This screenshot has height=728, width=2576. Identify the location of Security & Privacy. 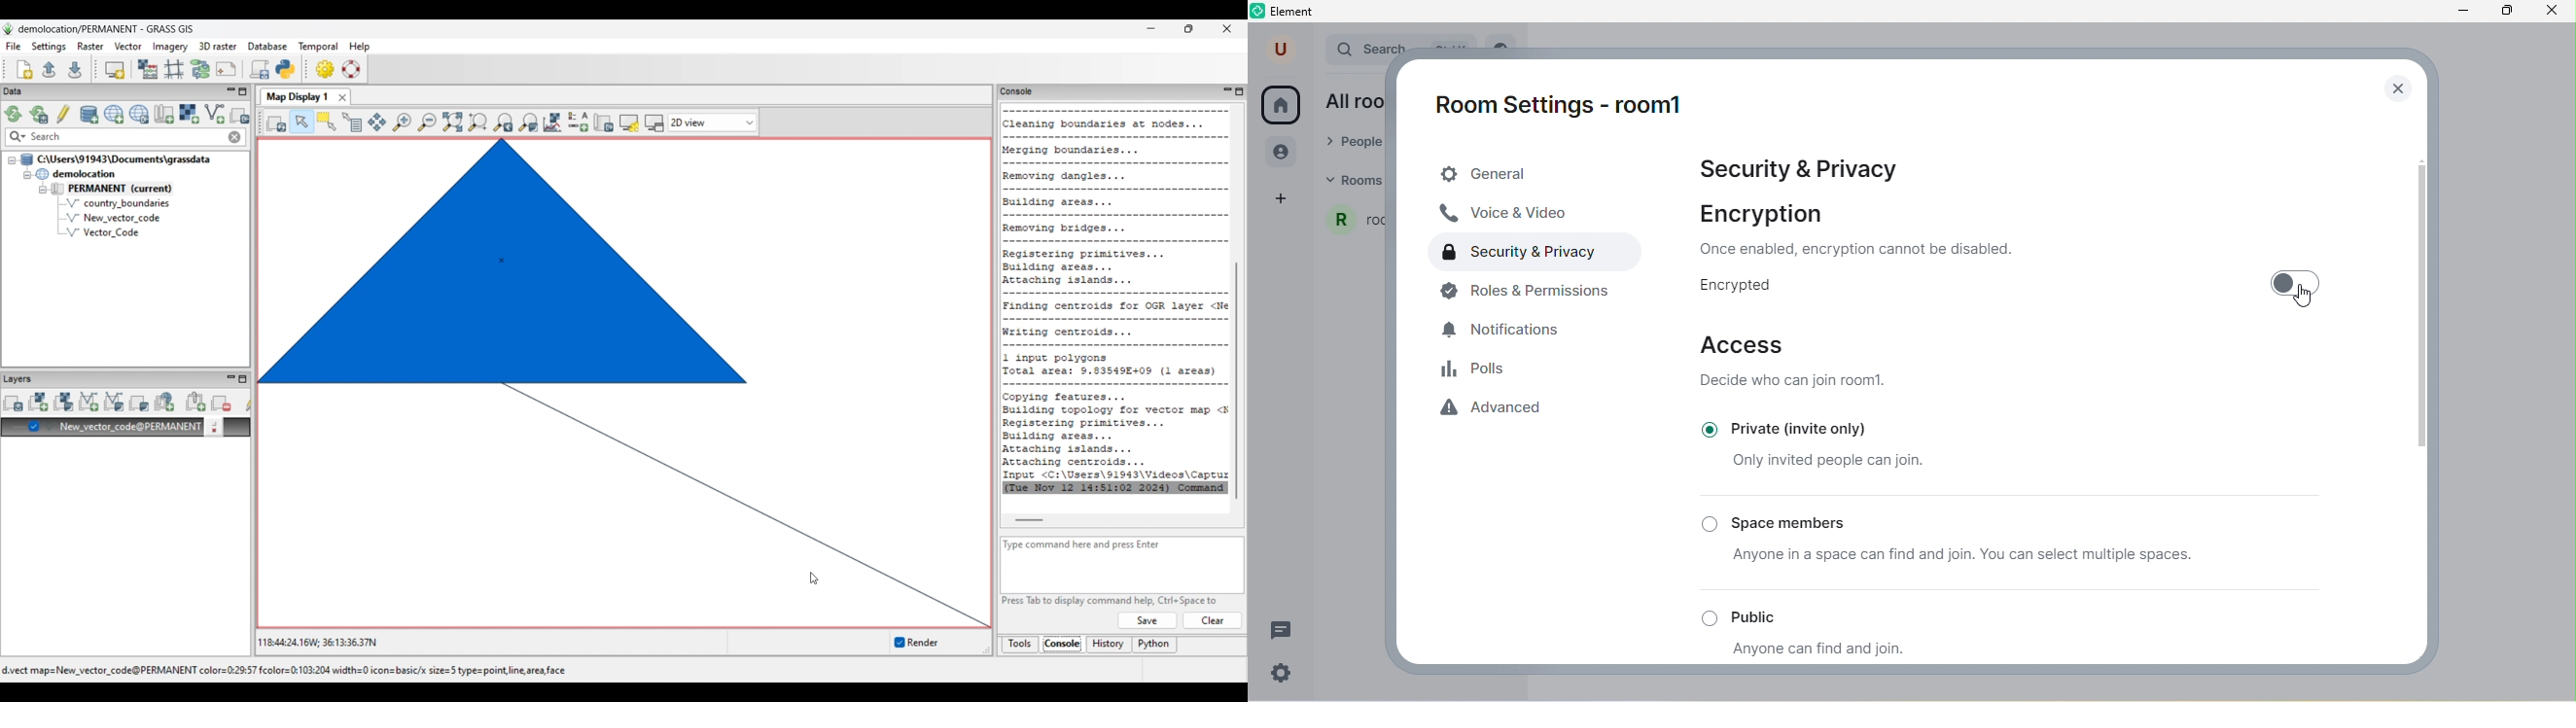
(1807, 169).